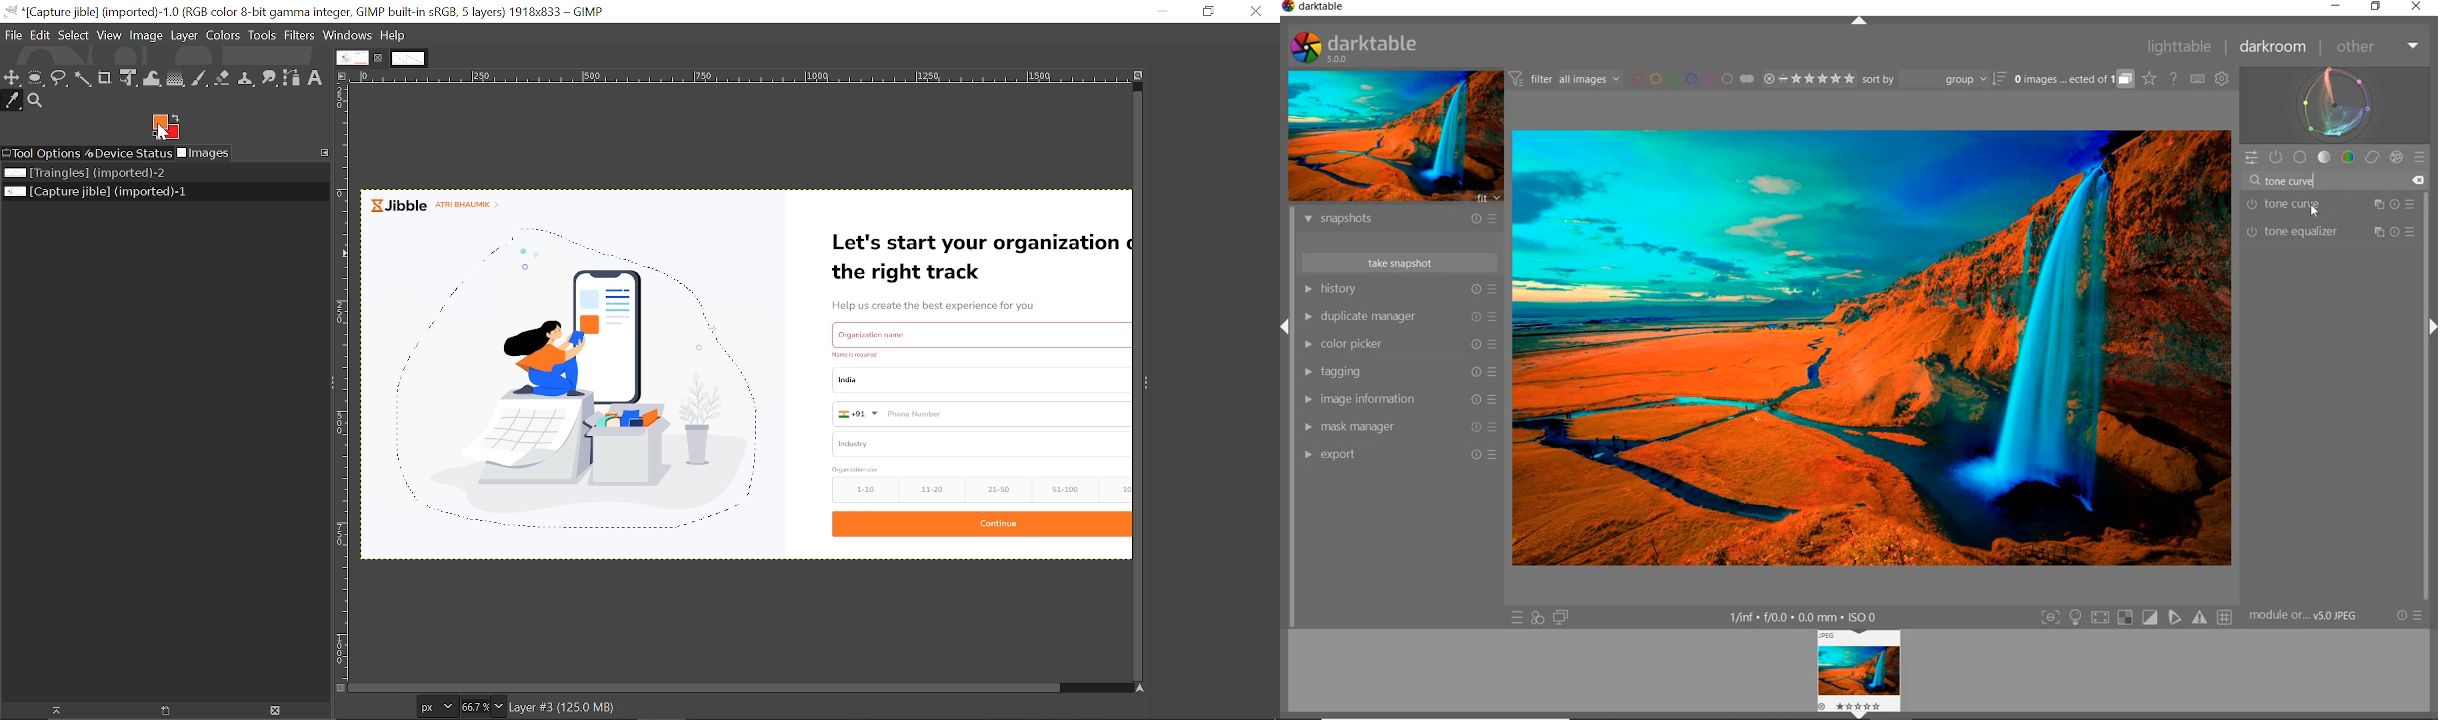 This screenshot has height=728, width=2464. I want to click on Expand/Collapse, so click(1287, 329).